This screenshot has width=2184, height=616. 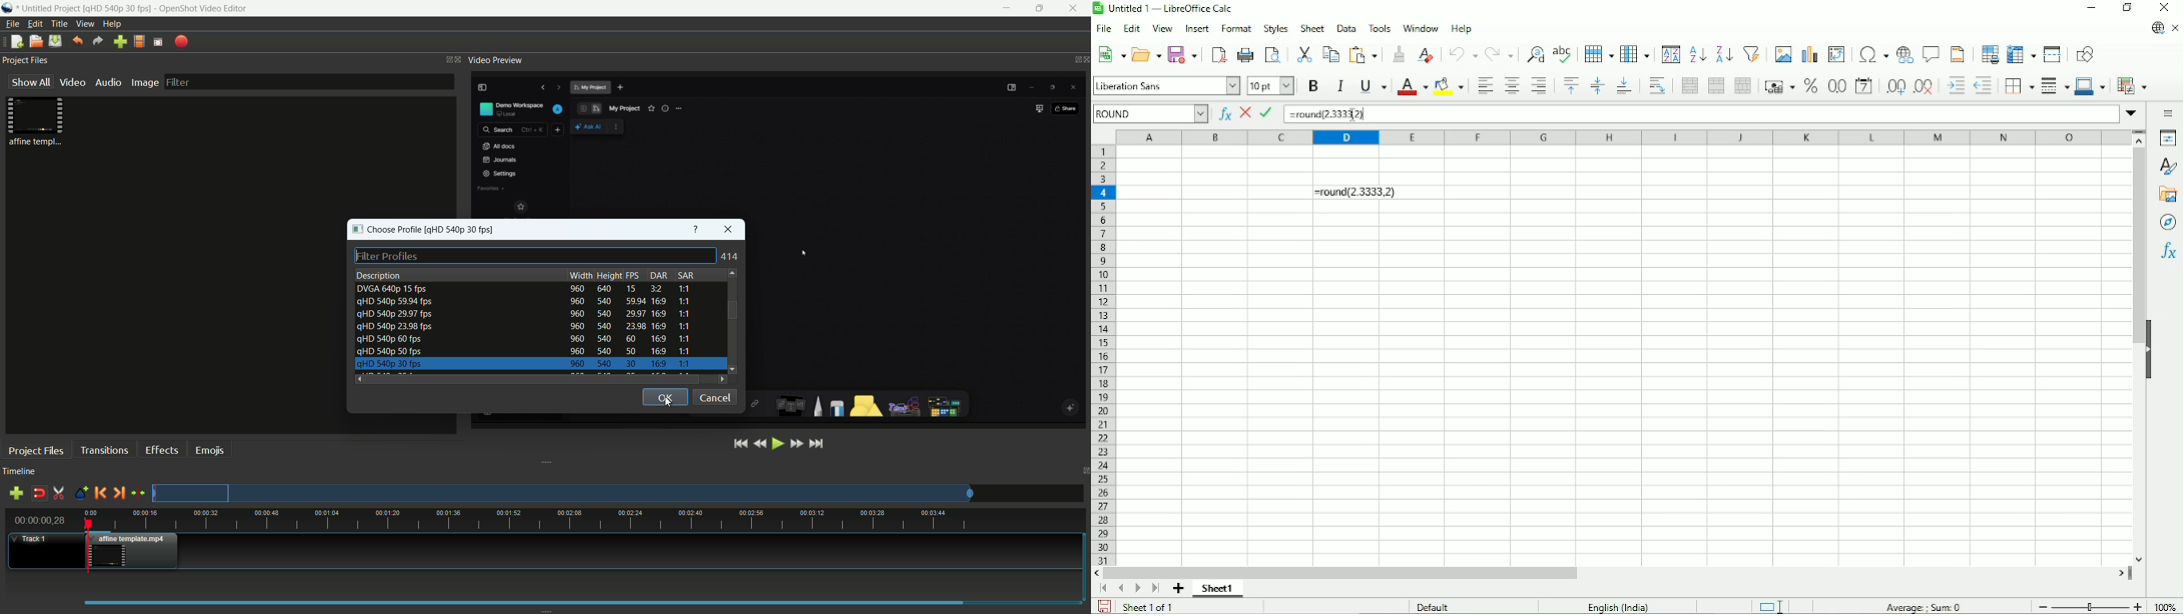 I want to click on Format as currency, so click(x=1780, y=87).